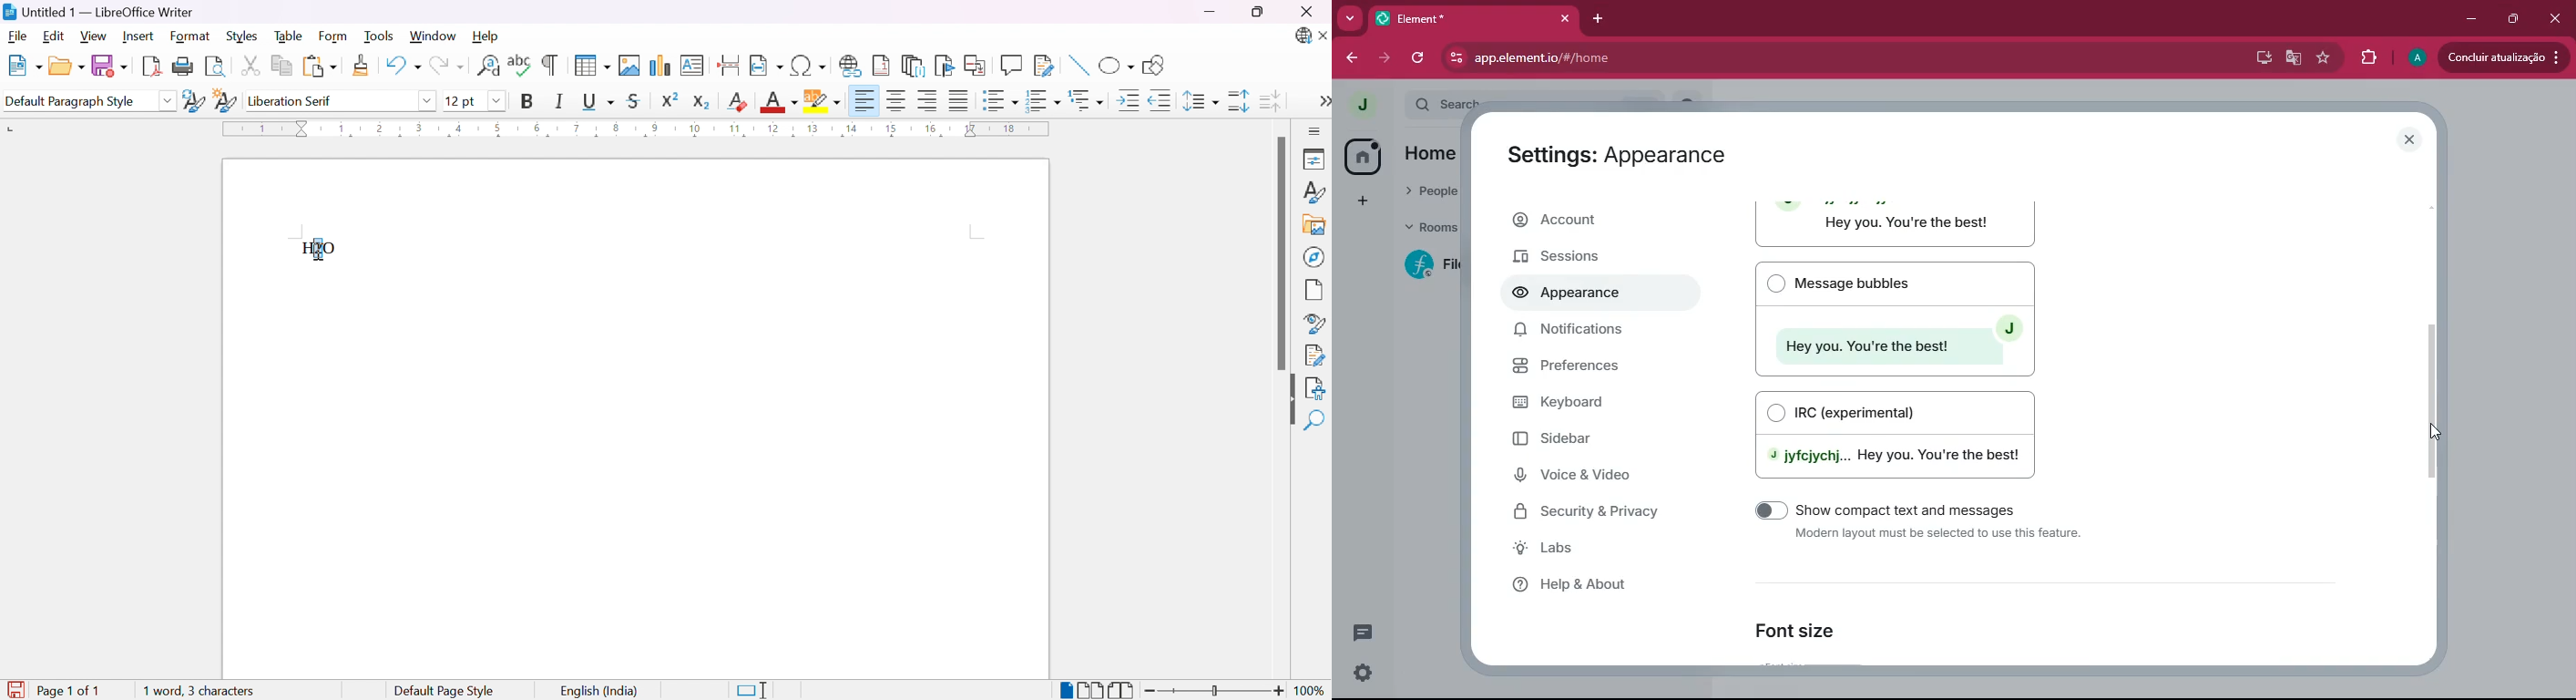  I want to click on sidebar, so click(1603, 444).